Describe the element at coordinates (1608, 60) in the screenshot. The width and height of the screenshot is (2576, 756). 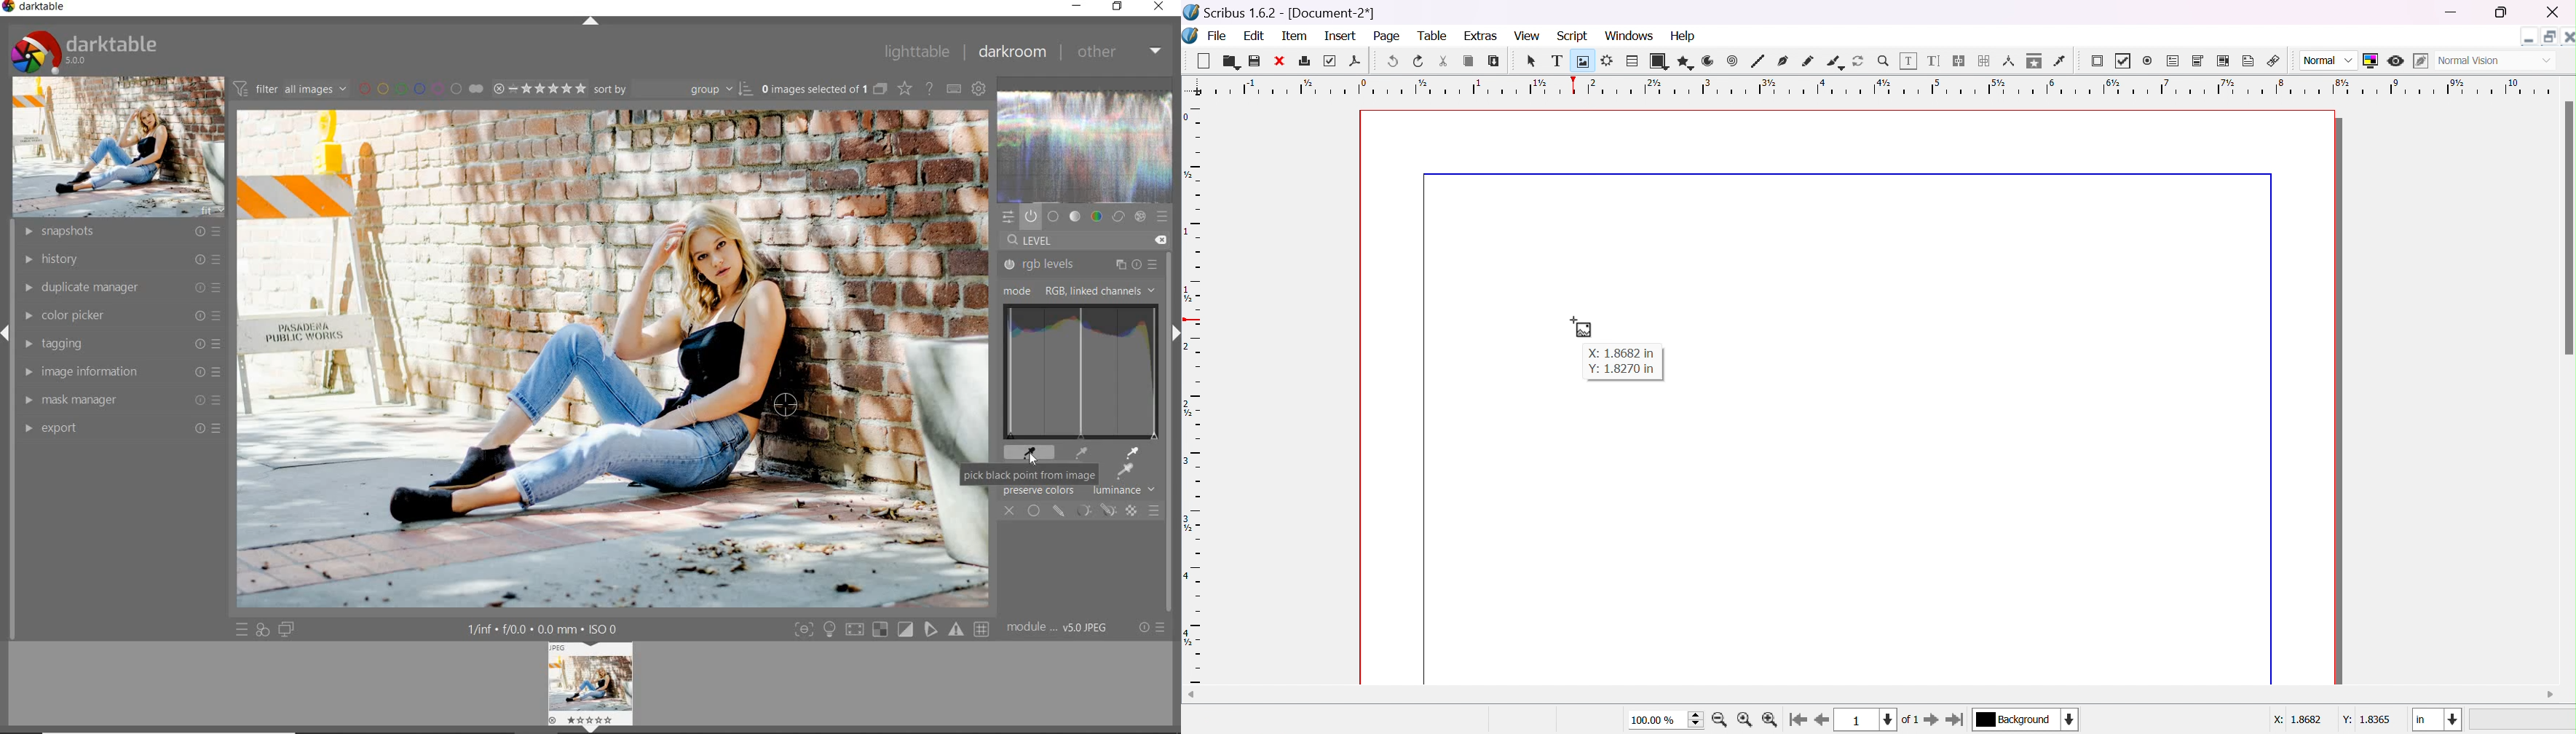
I see `render frame` at that location.